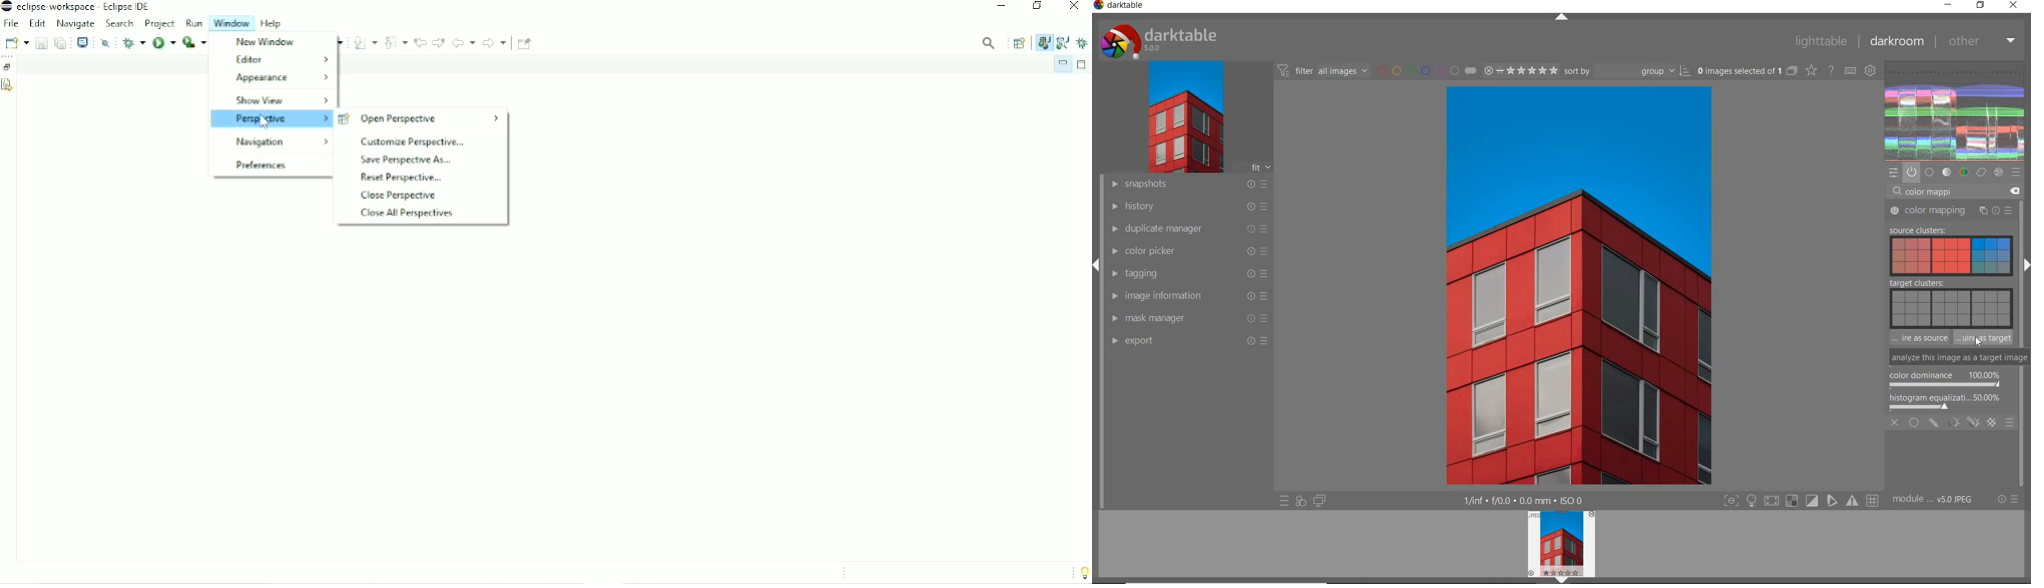 The width and height of the screenshot is (2044, 588). What do you see at coordinates (1999, 173) in the screenshot?
I see `effect` at bounding box center [1999, 173].